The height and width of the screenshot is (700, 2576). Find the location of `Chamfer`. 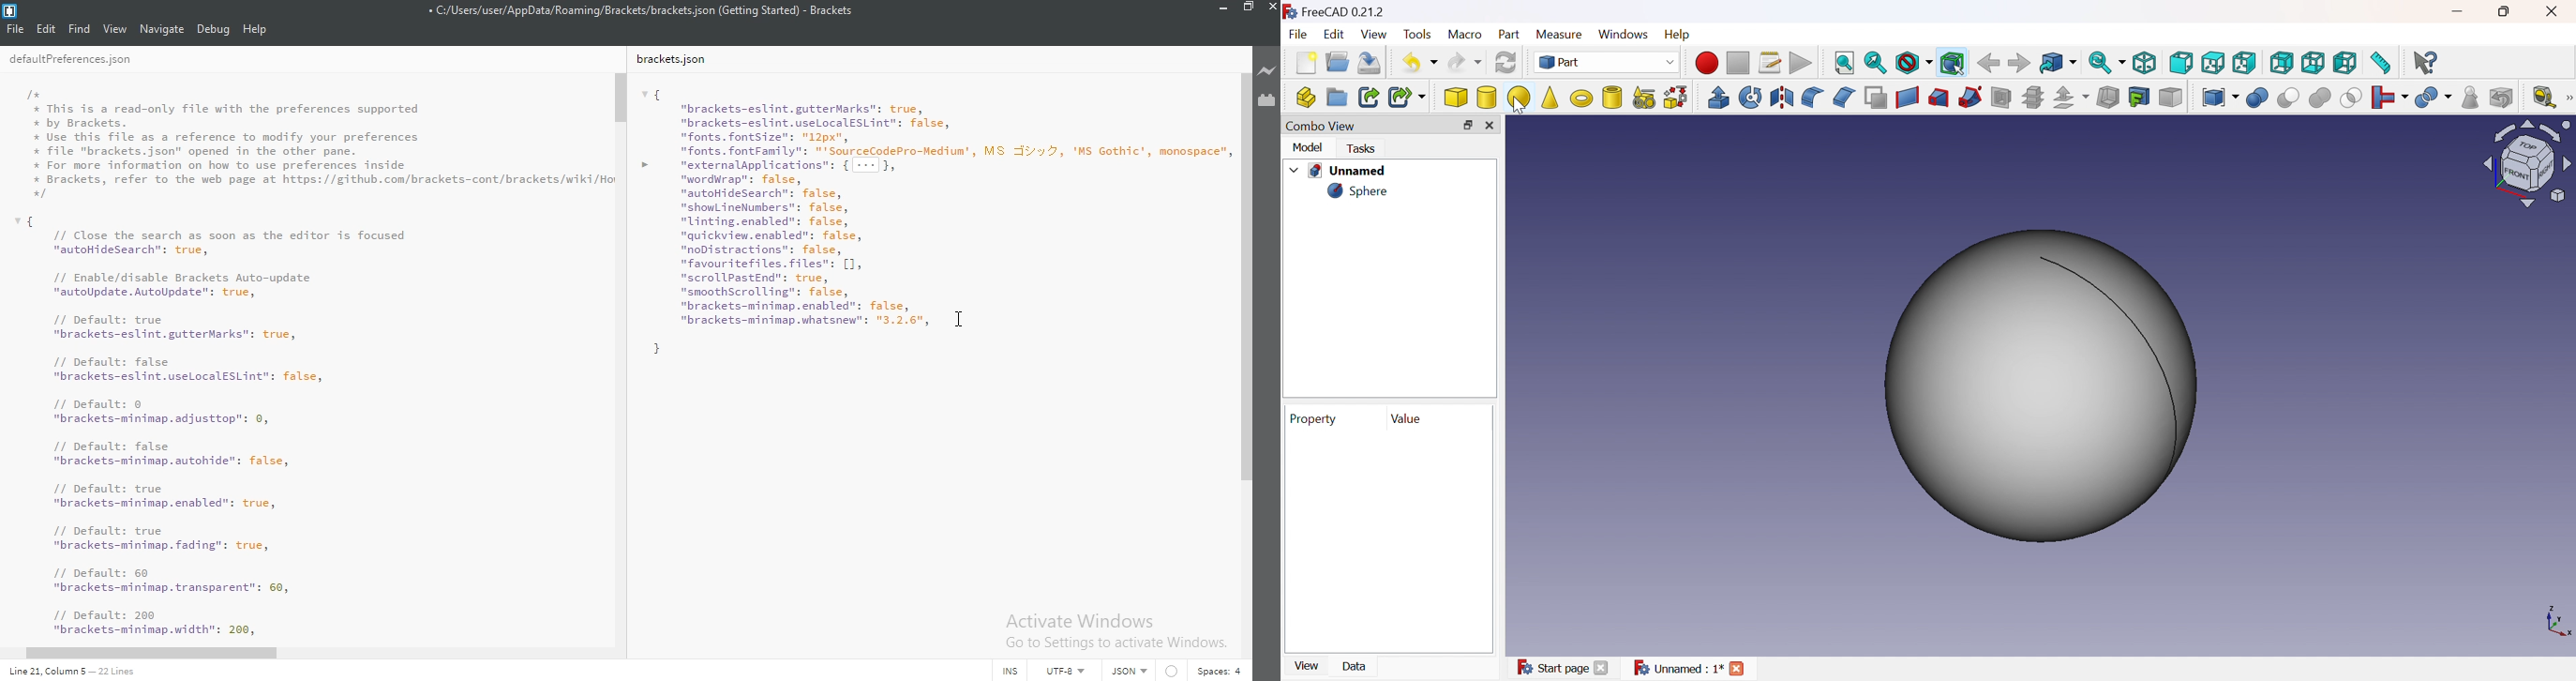

Chamfer is located at coordinates (1846, 97).